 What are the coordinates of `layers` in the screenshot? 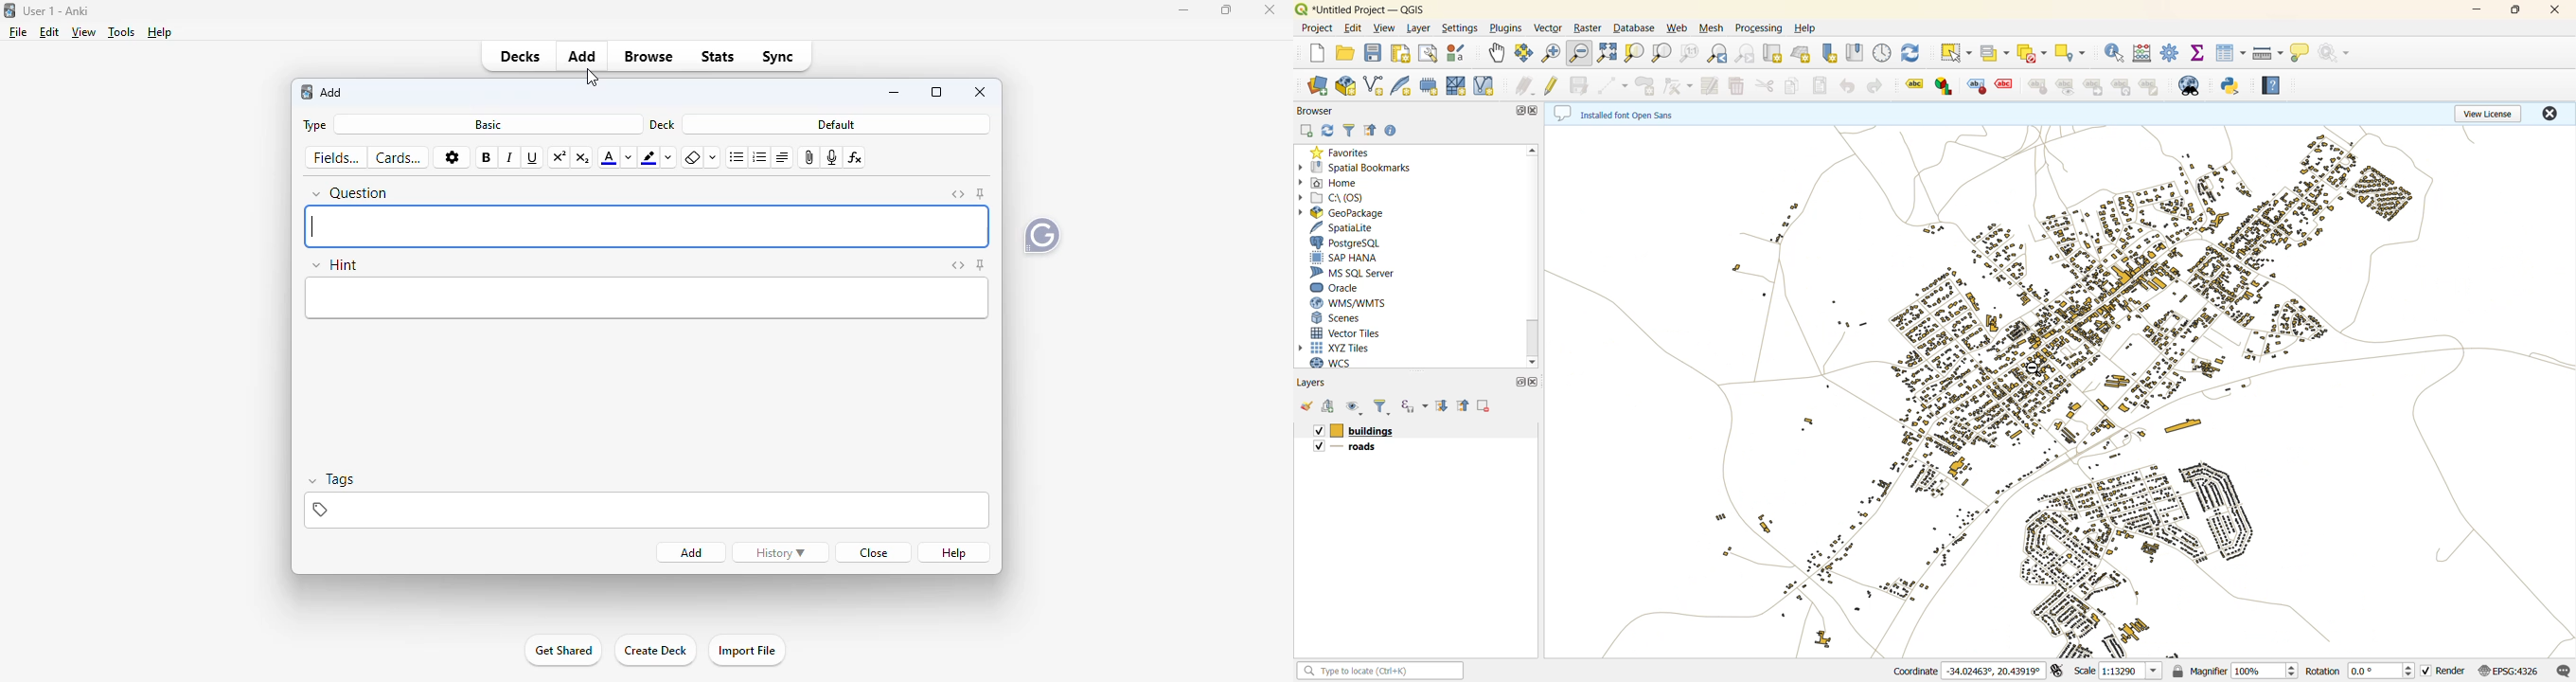 It's located at (1355, 430).